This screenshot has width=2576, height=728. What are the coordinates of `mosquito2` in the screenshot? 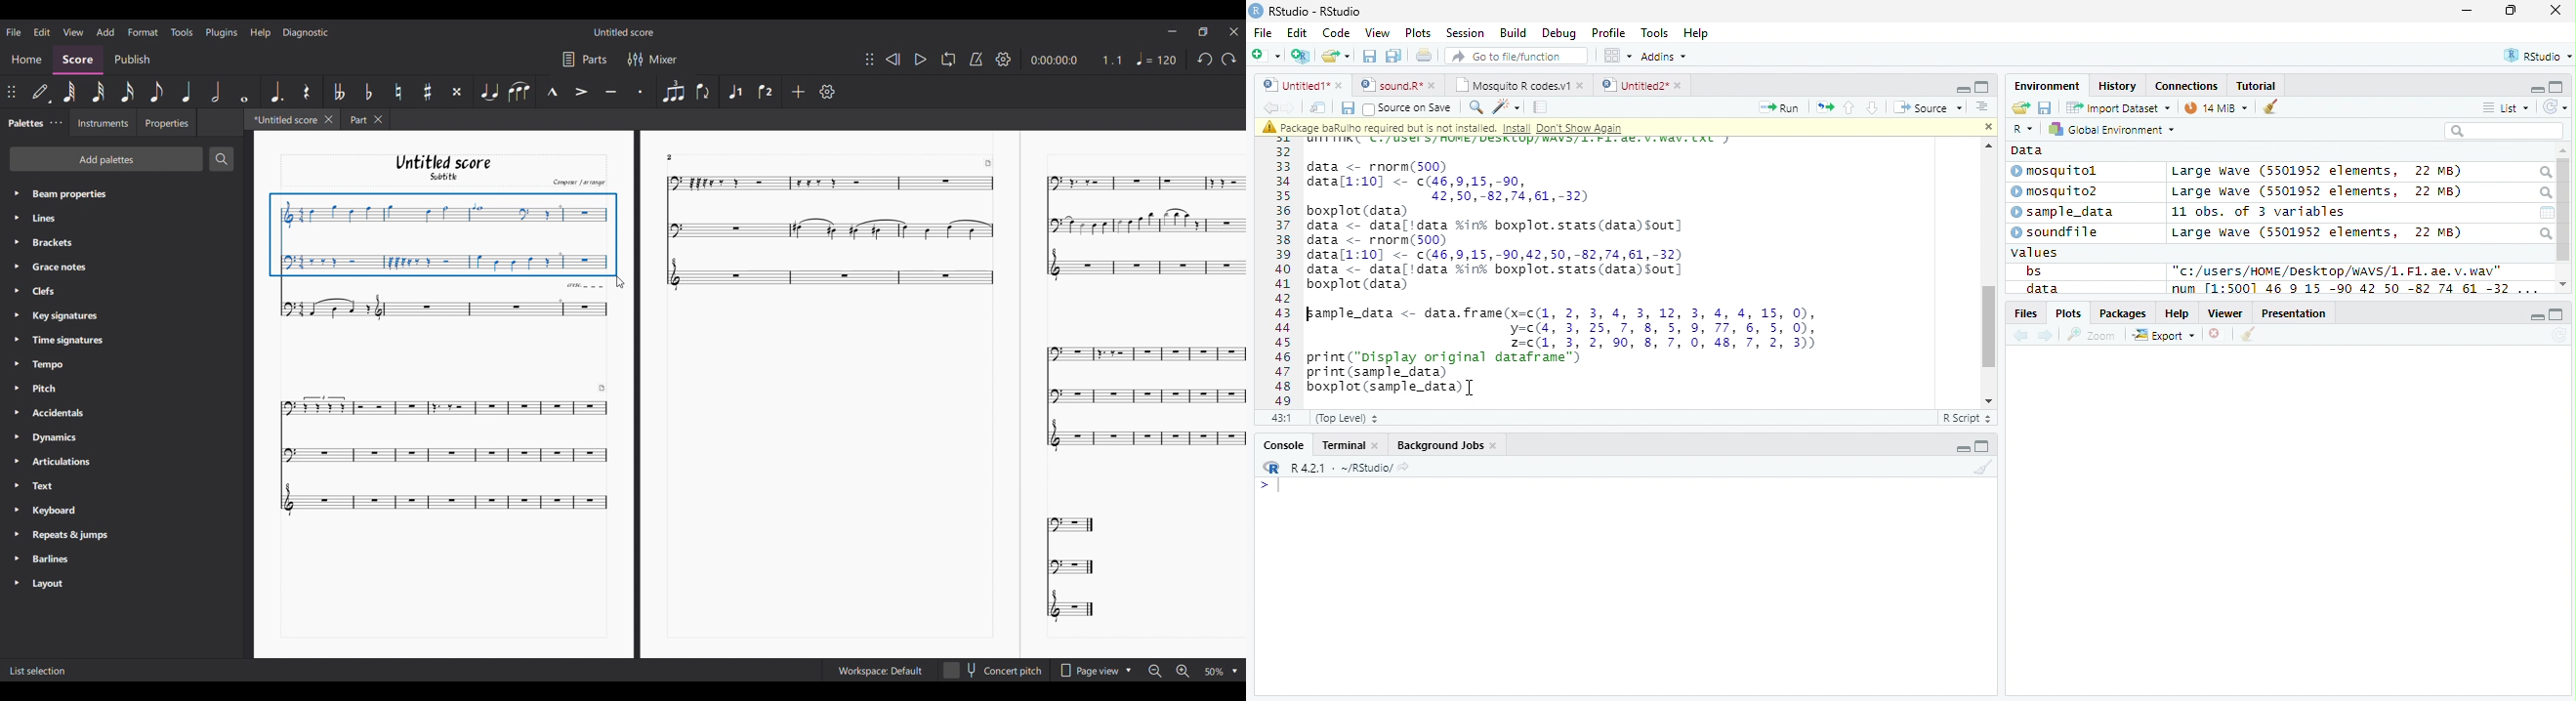 It's located at (2058, 191).